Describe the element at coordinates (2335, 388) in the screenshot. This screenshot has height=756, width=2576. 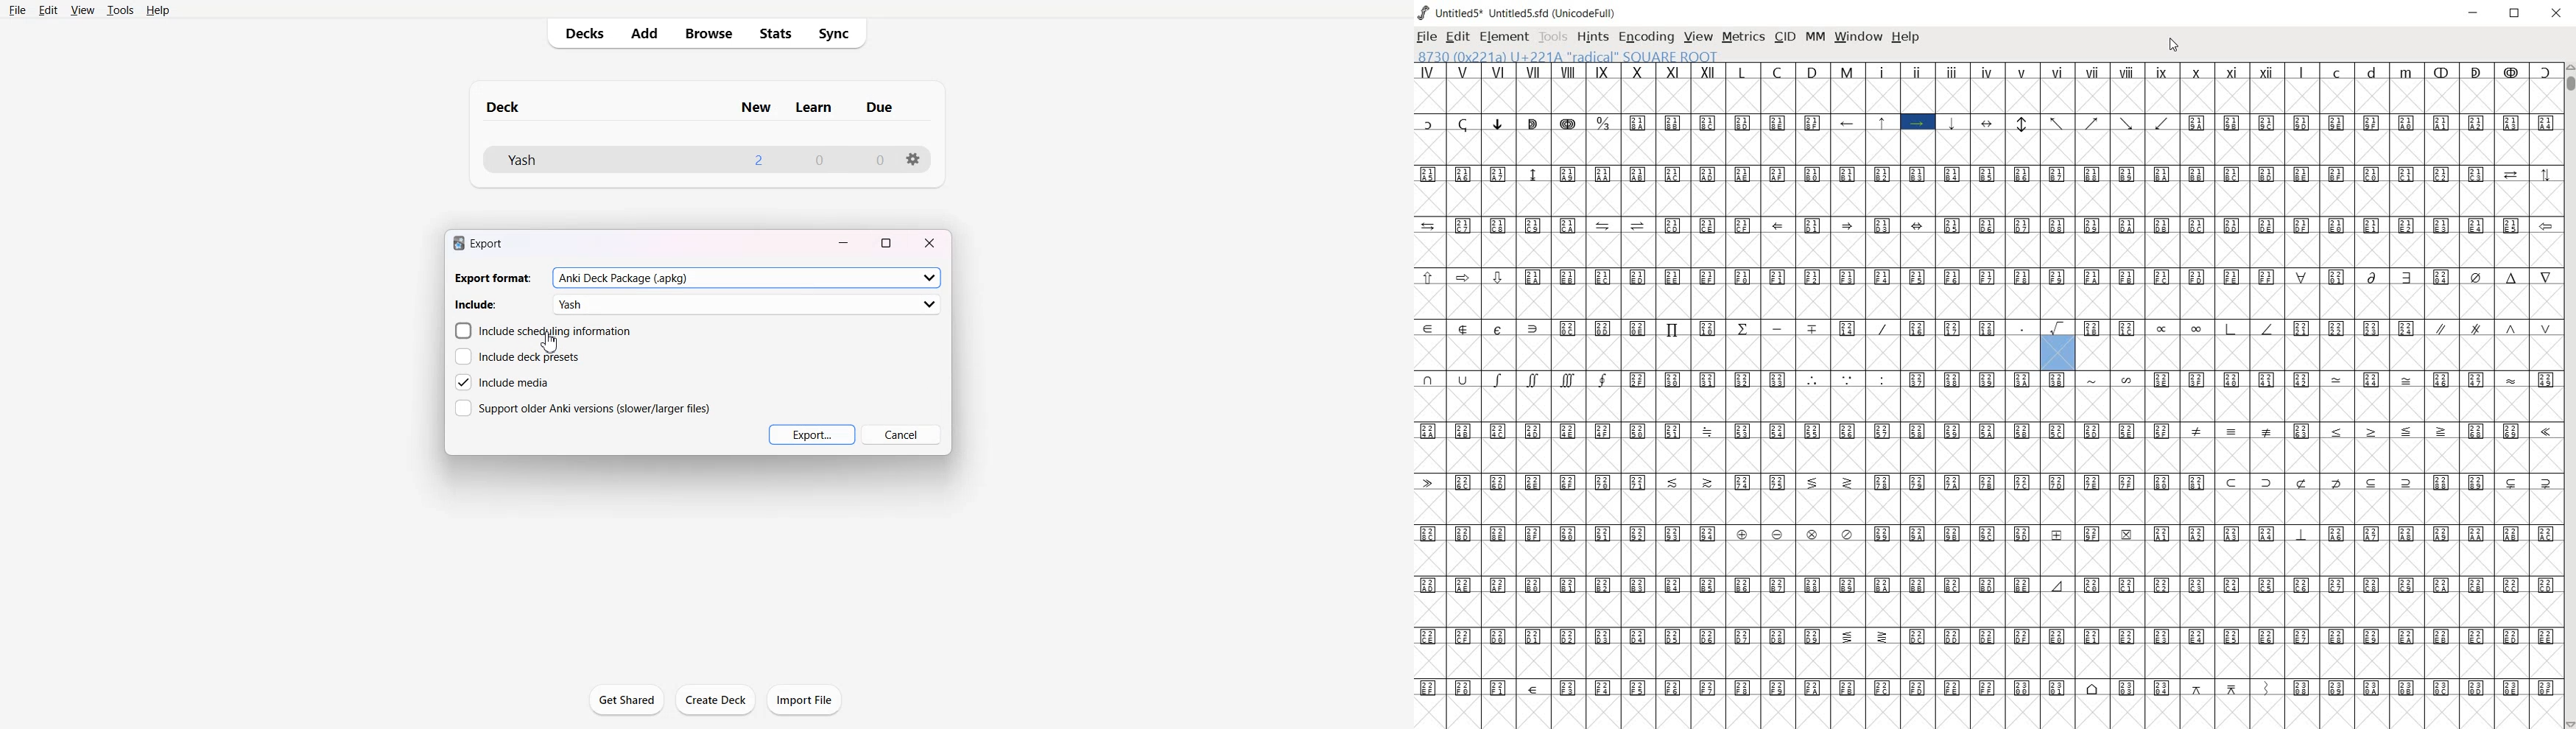
I see `Glyph characters` at that location.